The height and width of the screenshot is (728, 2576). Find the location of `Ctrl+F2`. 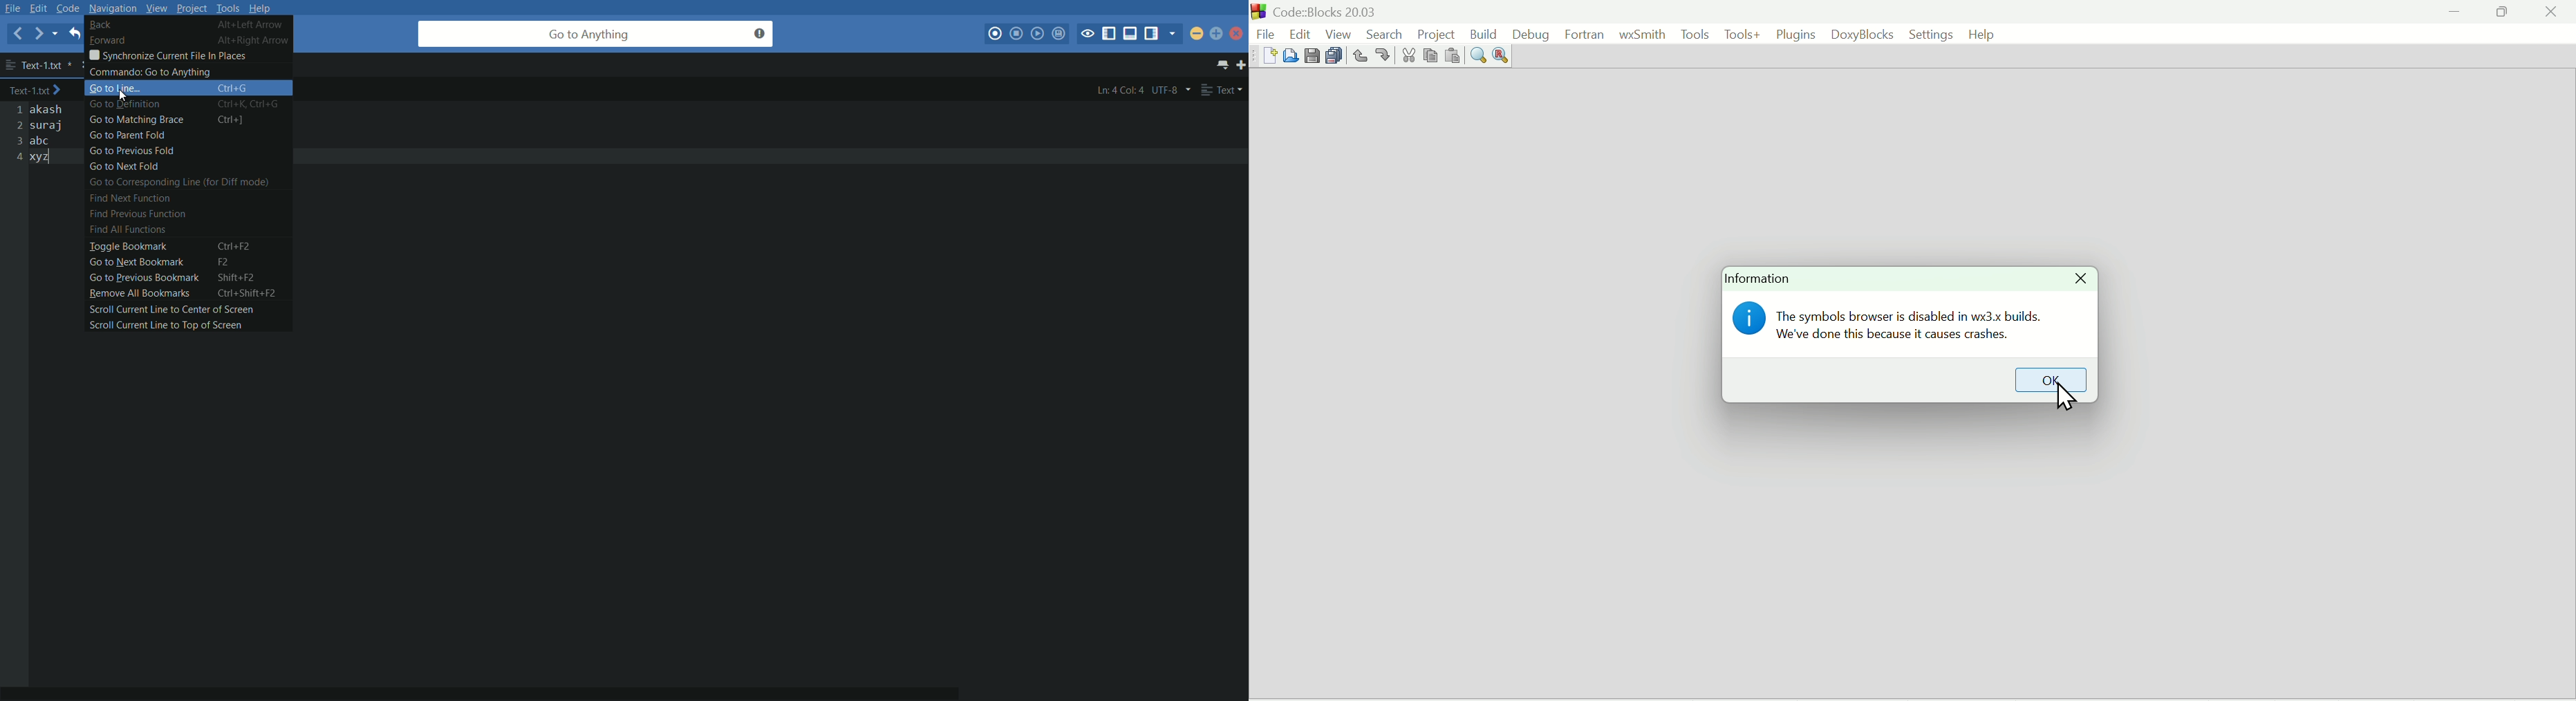

Ctrl+F2 is located at coordinates (240, 245).